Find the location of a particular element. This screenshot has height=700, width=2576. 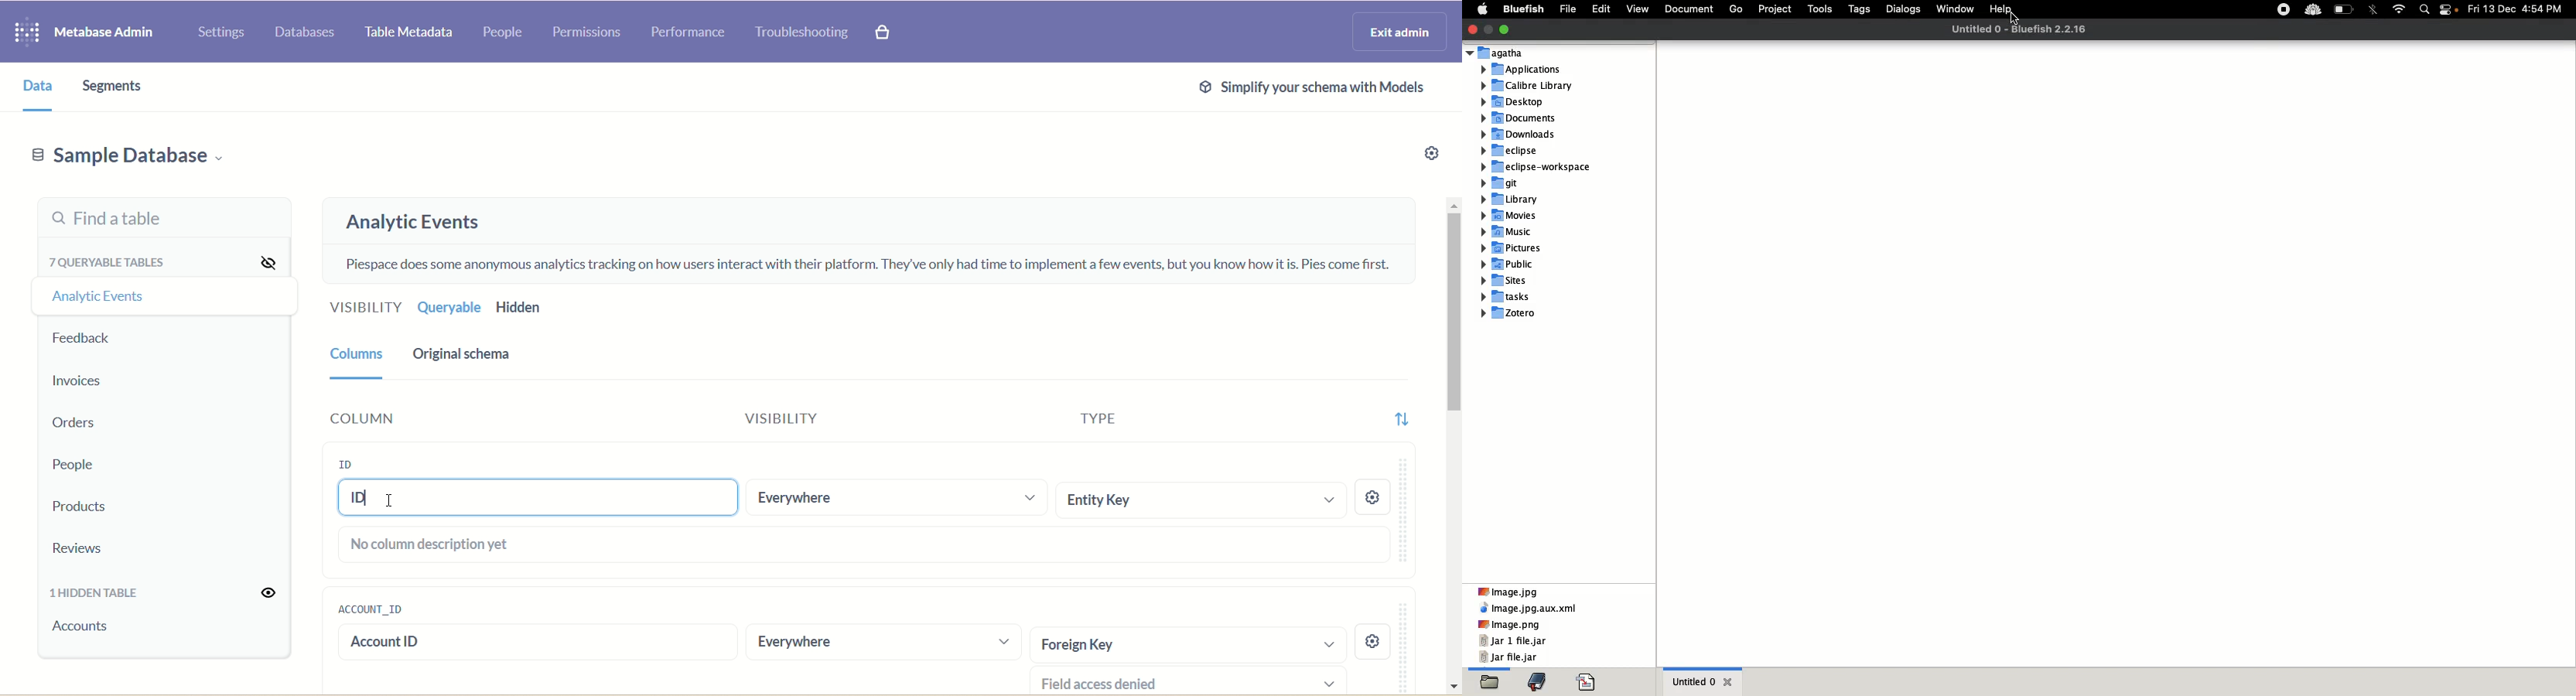

Document is located at coordinates (1687, 9).